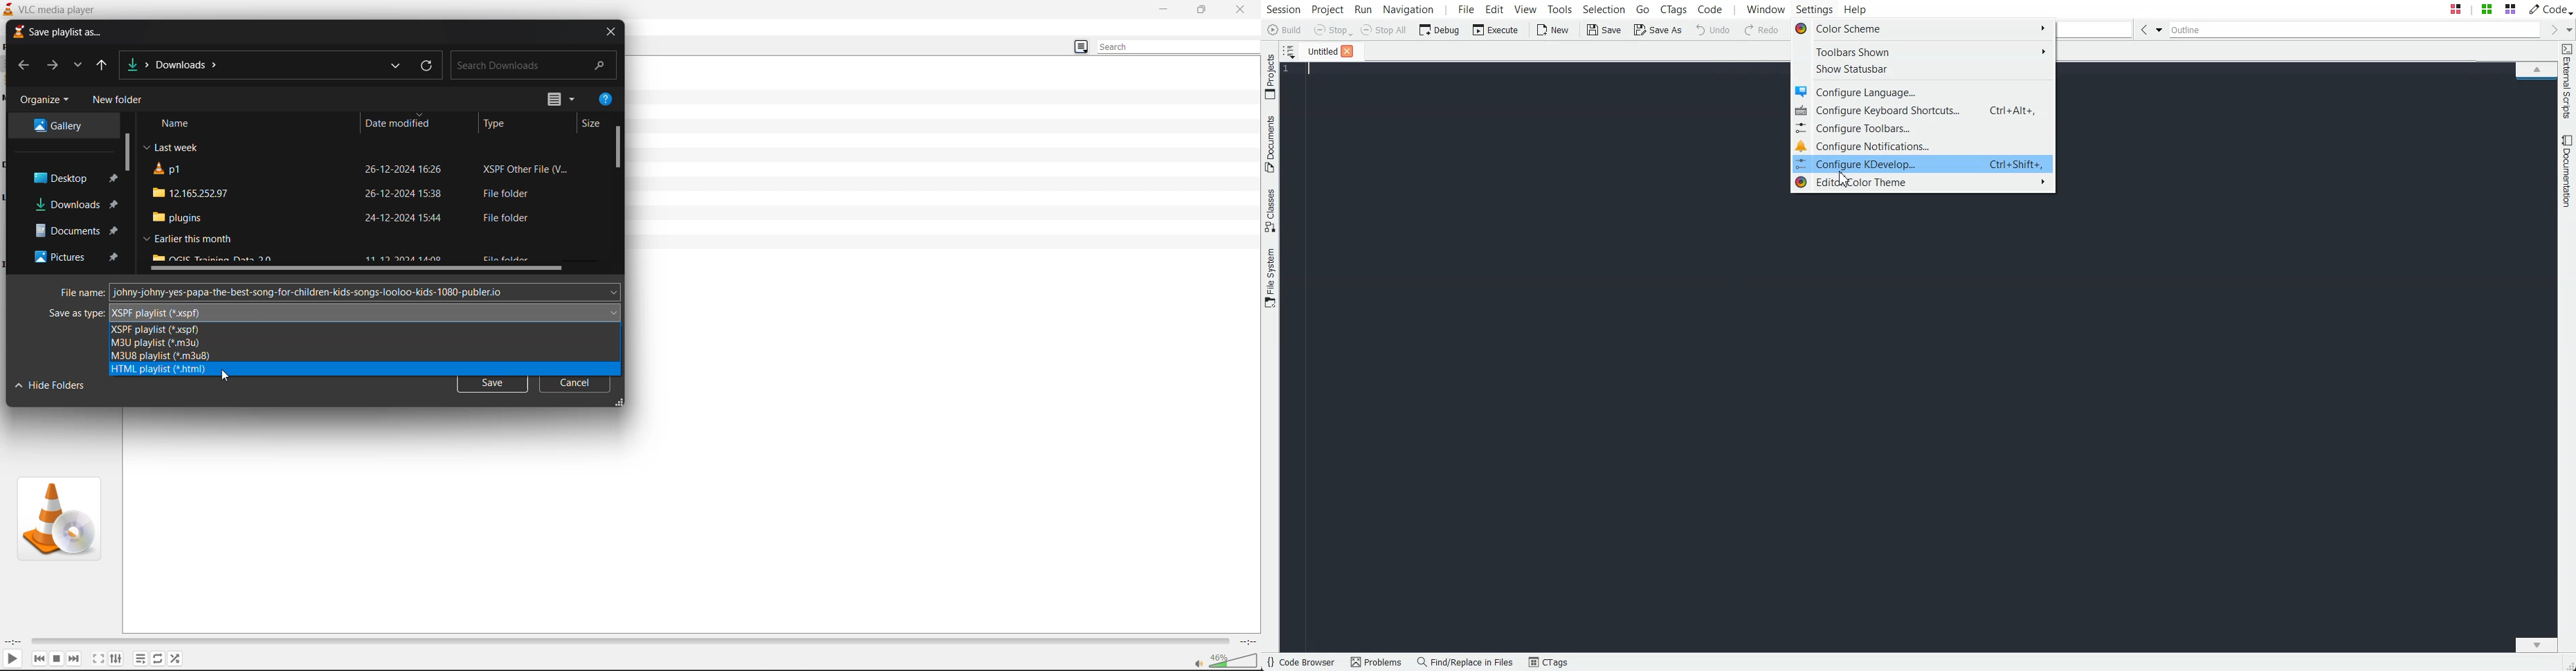 The height and width of the screenshot is (672, 2576). What do you see at coordinates (64, 124) in the screenshot?
I see `gallery` at bounding box center [64, 124].